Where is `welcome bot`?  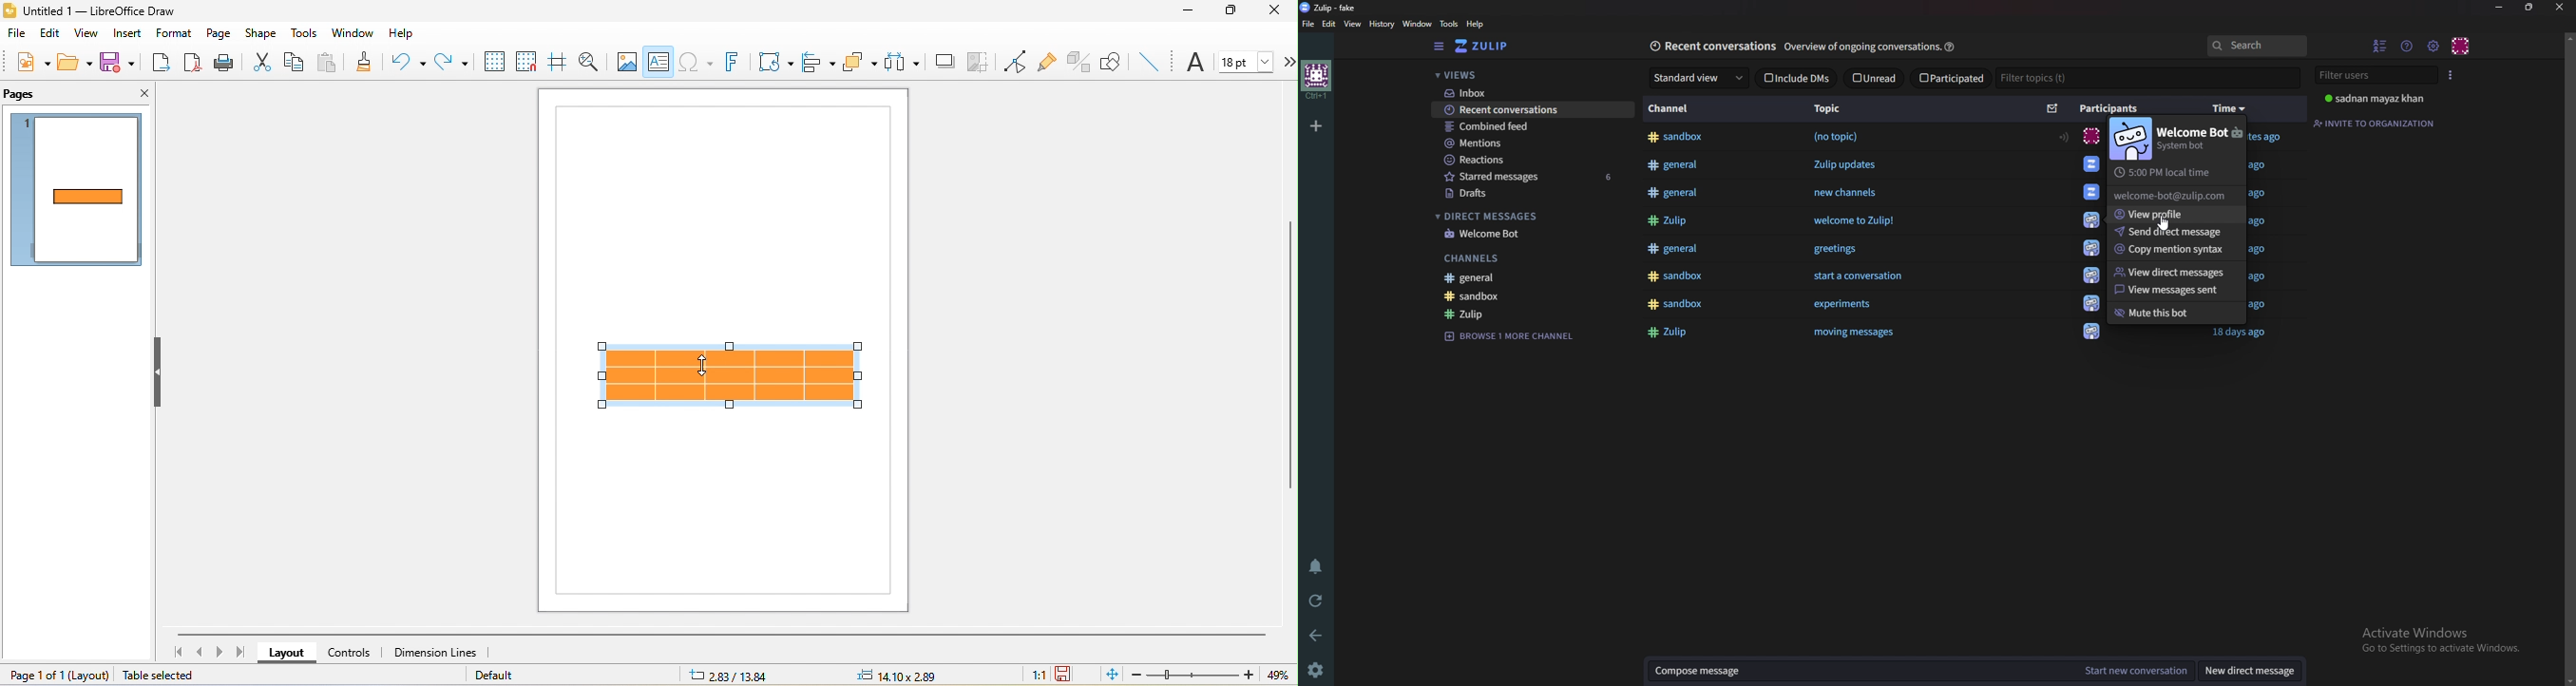
welcome bot is located at coordinates (1533, 235).